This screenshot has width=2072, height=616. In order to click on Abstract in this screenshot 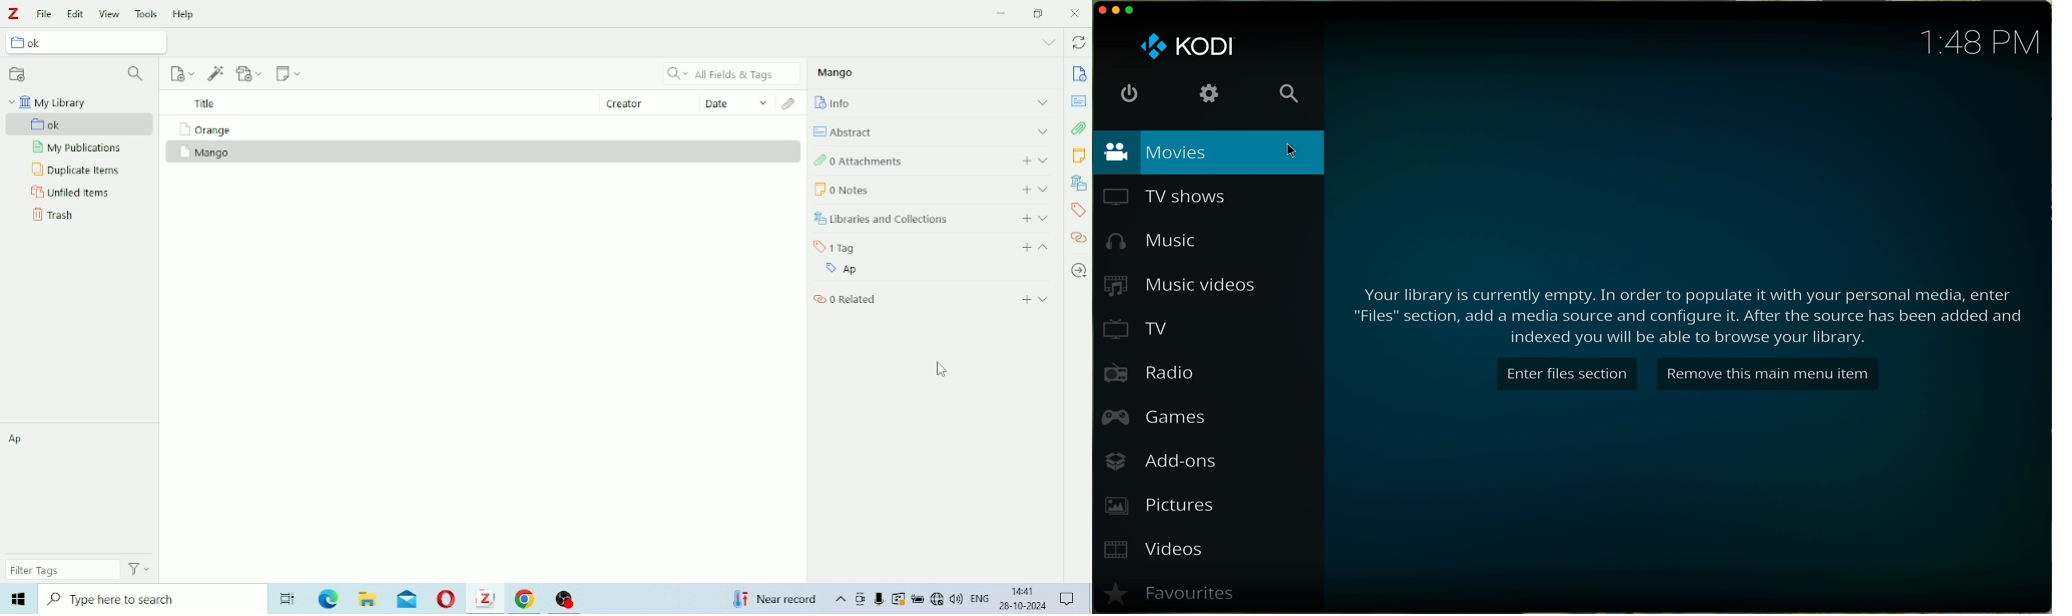, I will do `click(1079, 101)`.